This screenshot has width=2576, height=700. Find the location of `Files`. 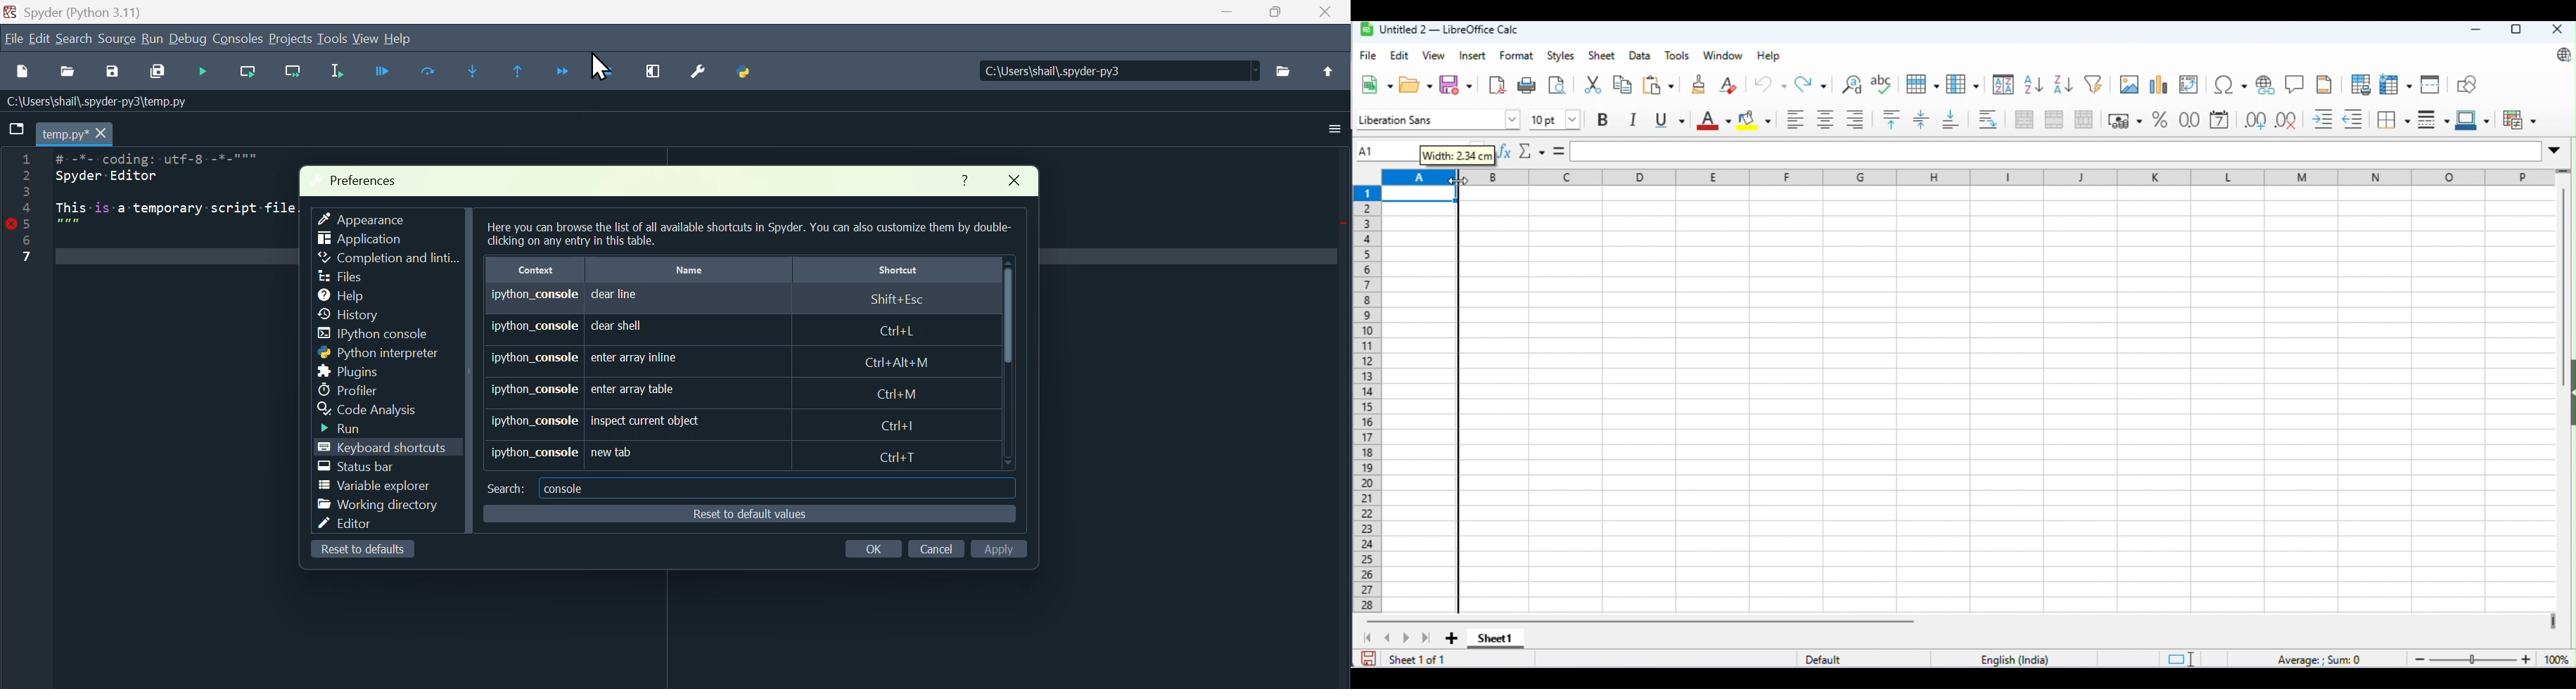

Files is located at coordinates (1286, 77).